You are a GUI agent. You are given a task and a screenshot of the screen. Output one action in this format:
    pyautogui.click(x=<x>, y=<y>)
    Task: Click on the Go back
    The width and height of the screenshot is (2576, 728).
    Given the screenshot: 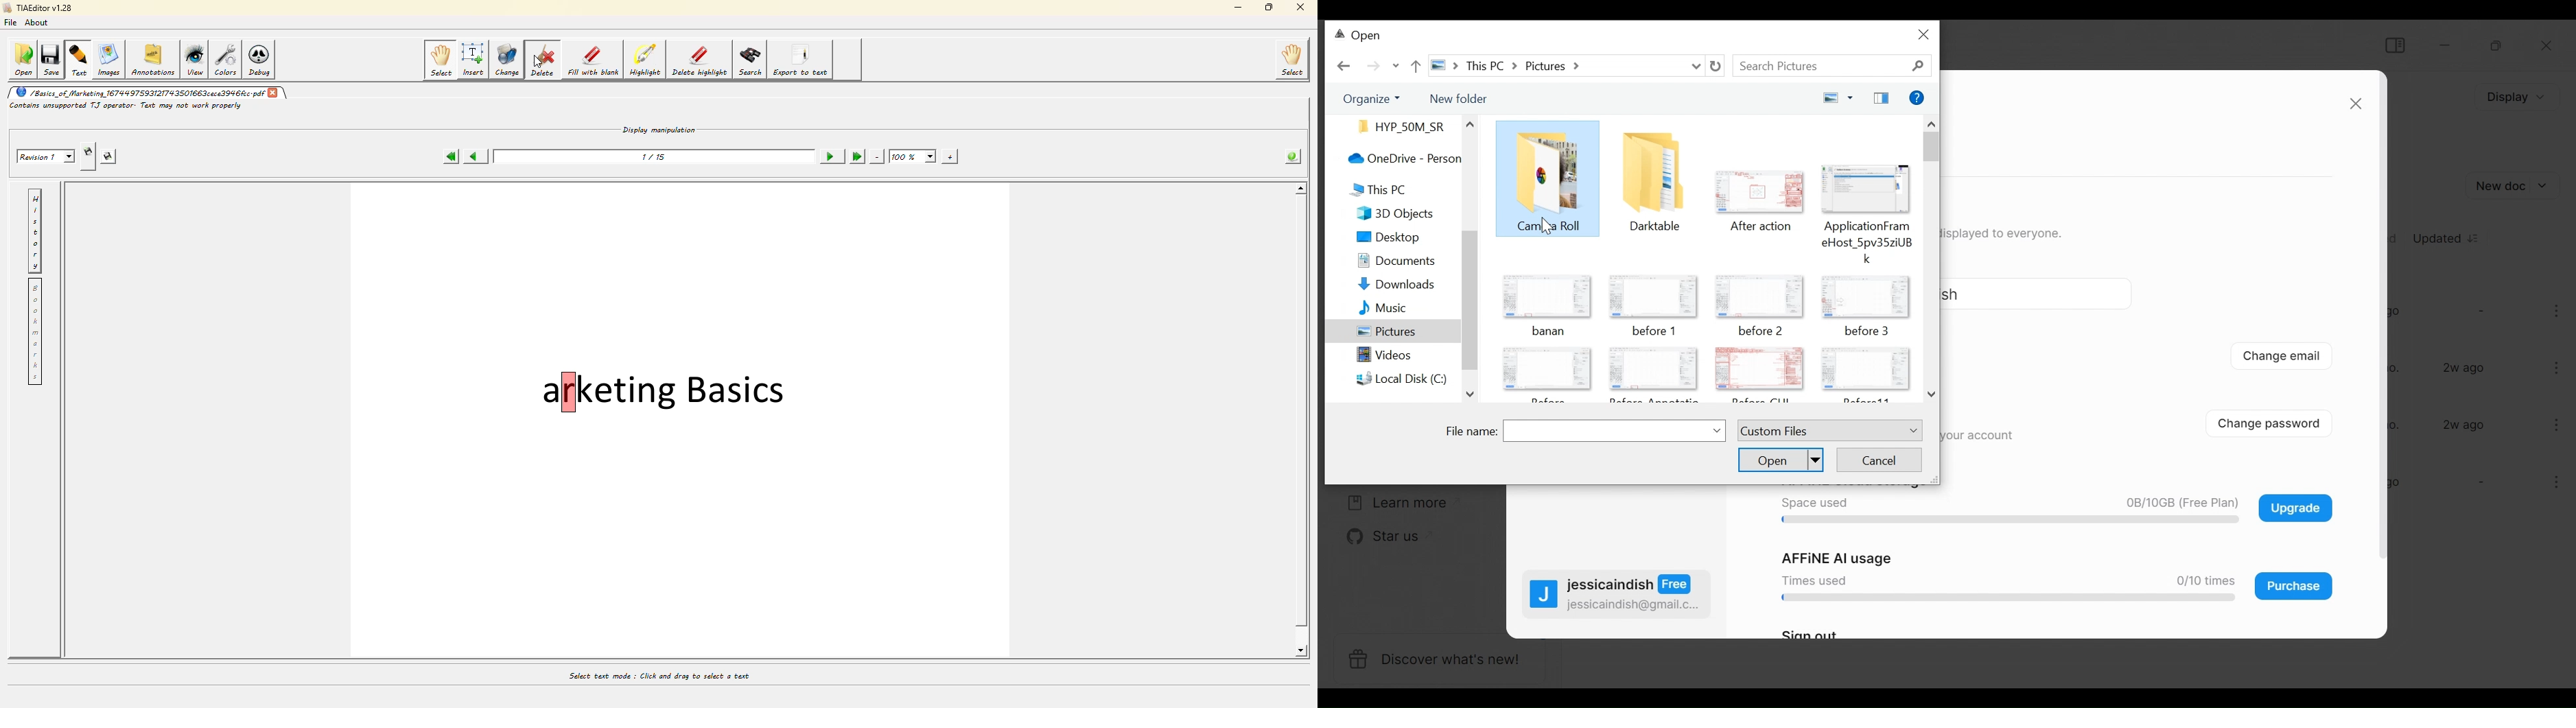 What is the action you would take?
    pyautogui.click(x=1344, y=66)
    